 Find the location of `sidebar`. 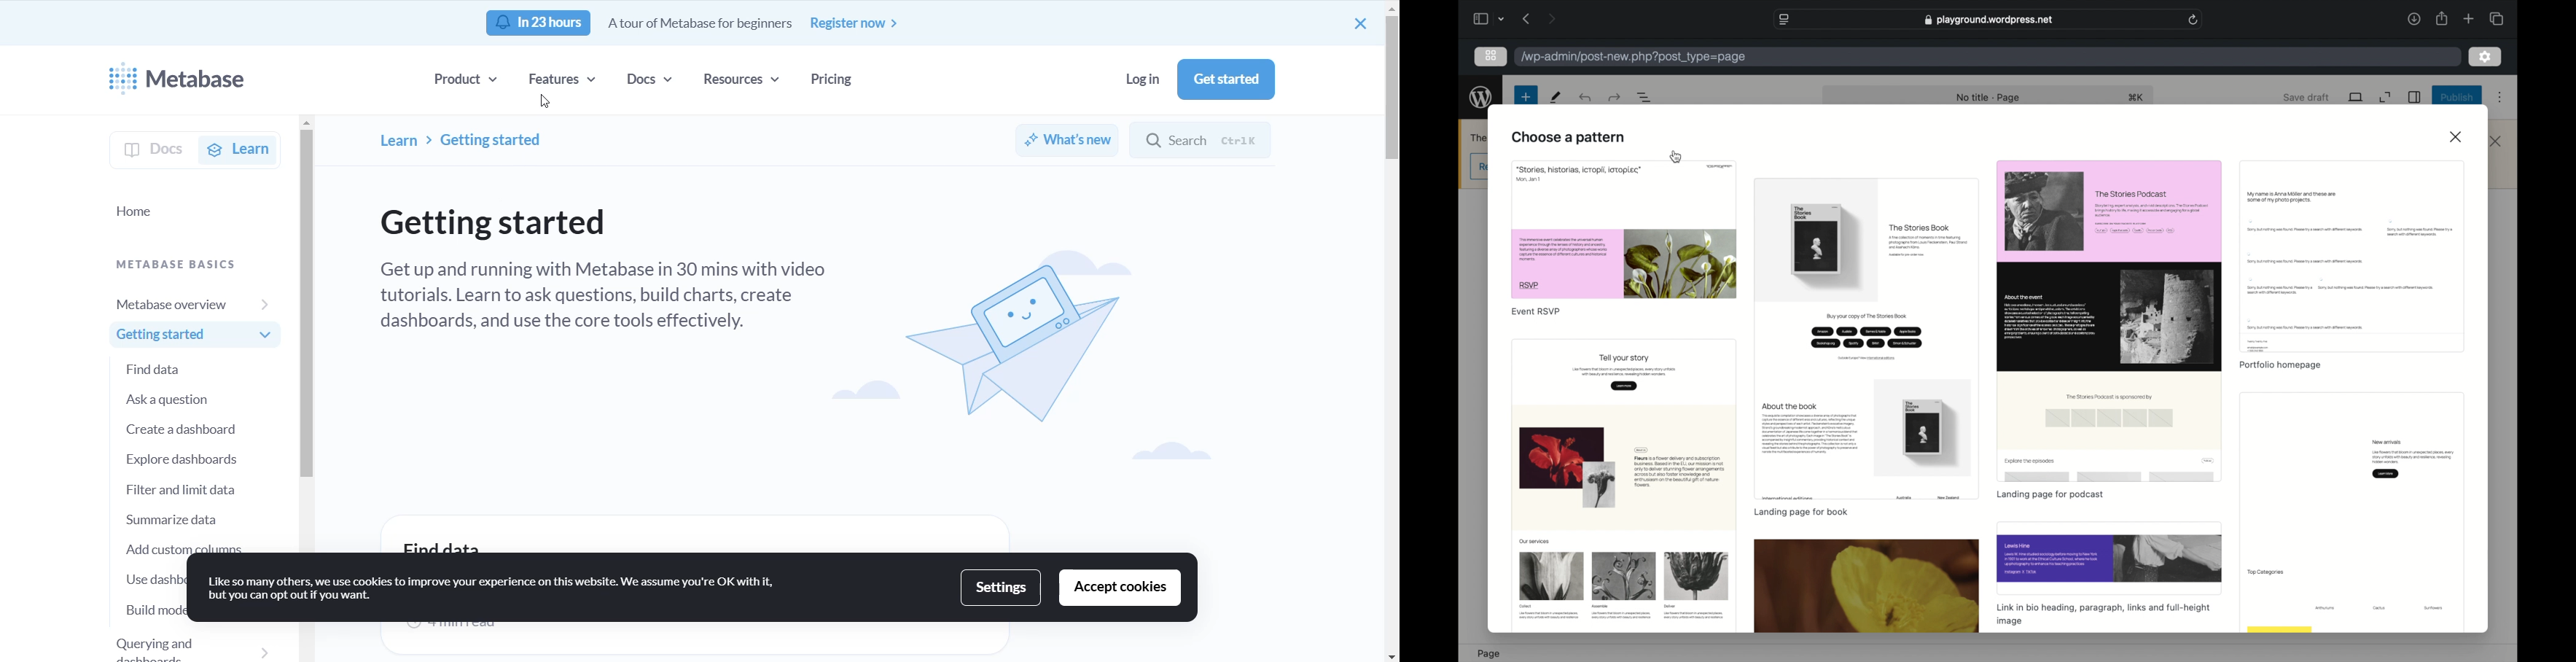

sidebar is located at coordinates (1480, 18).